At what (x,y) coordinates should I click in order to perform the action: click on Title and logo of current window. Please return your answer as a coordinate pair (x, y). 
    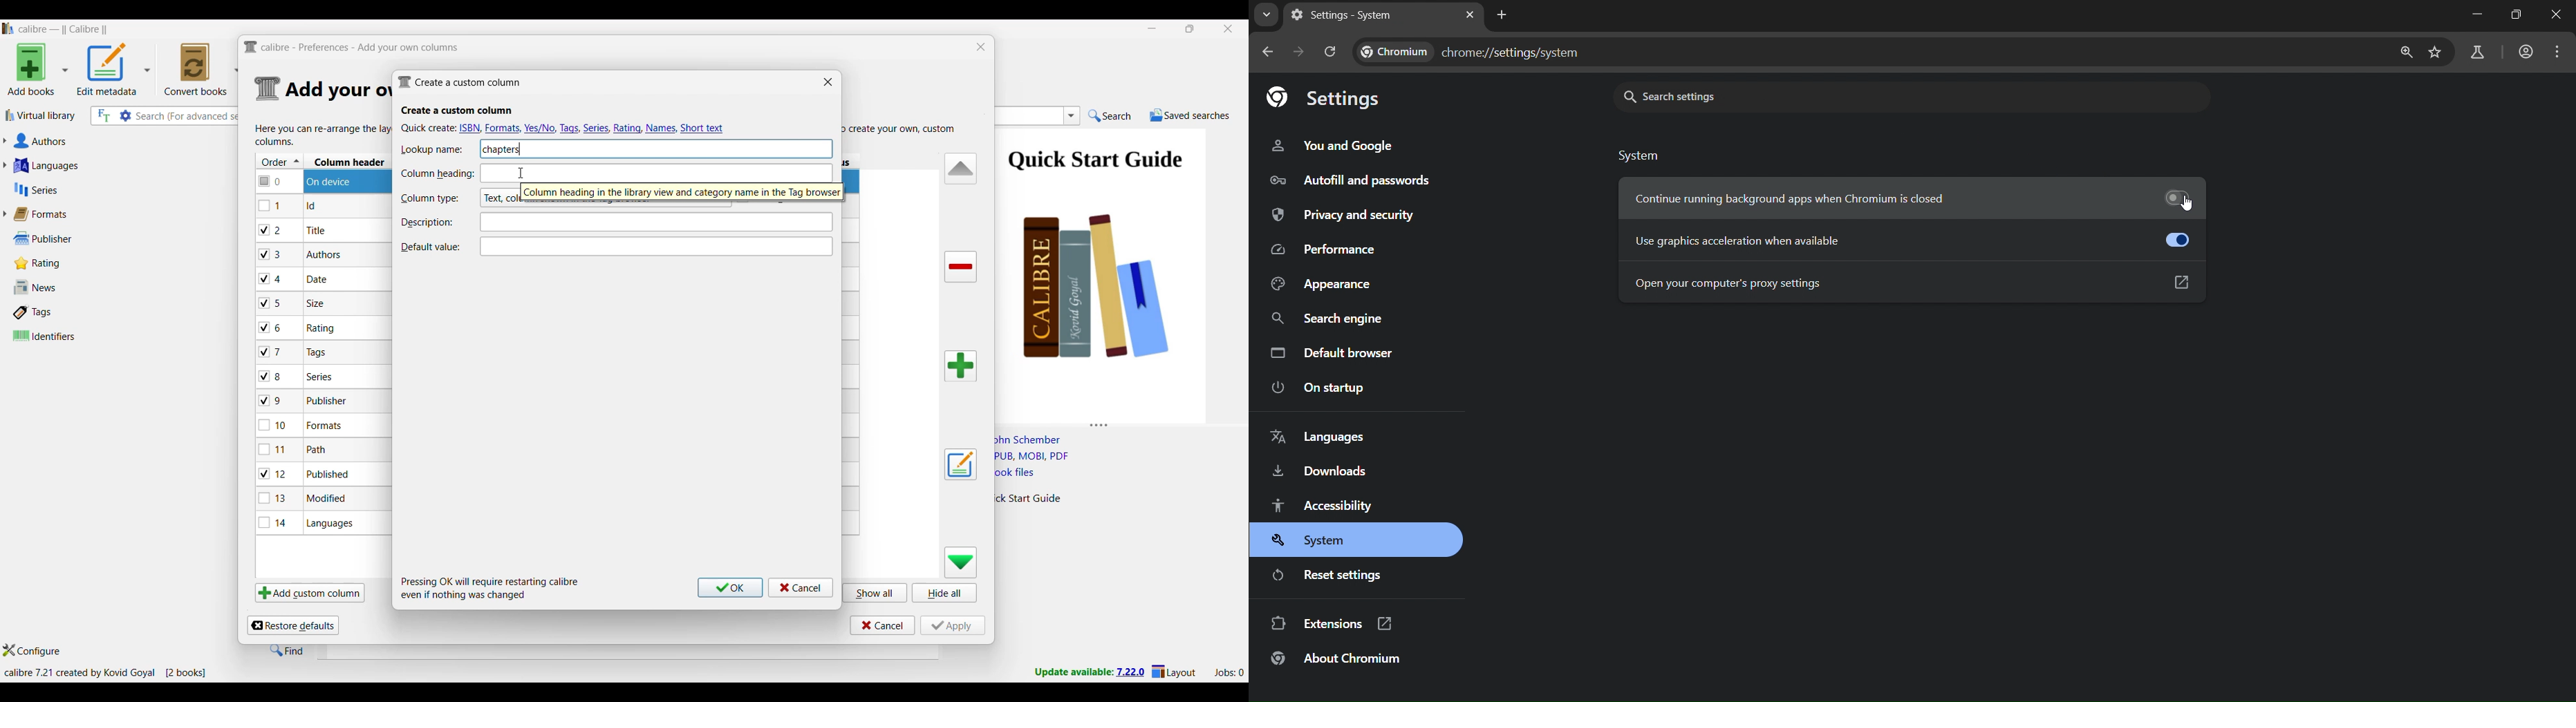
    Looking at the image, I should click on (352, 47).